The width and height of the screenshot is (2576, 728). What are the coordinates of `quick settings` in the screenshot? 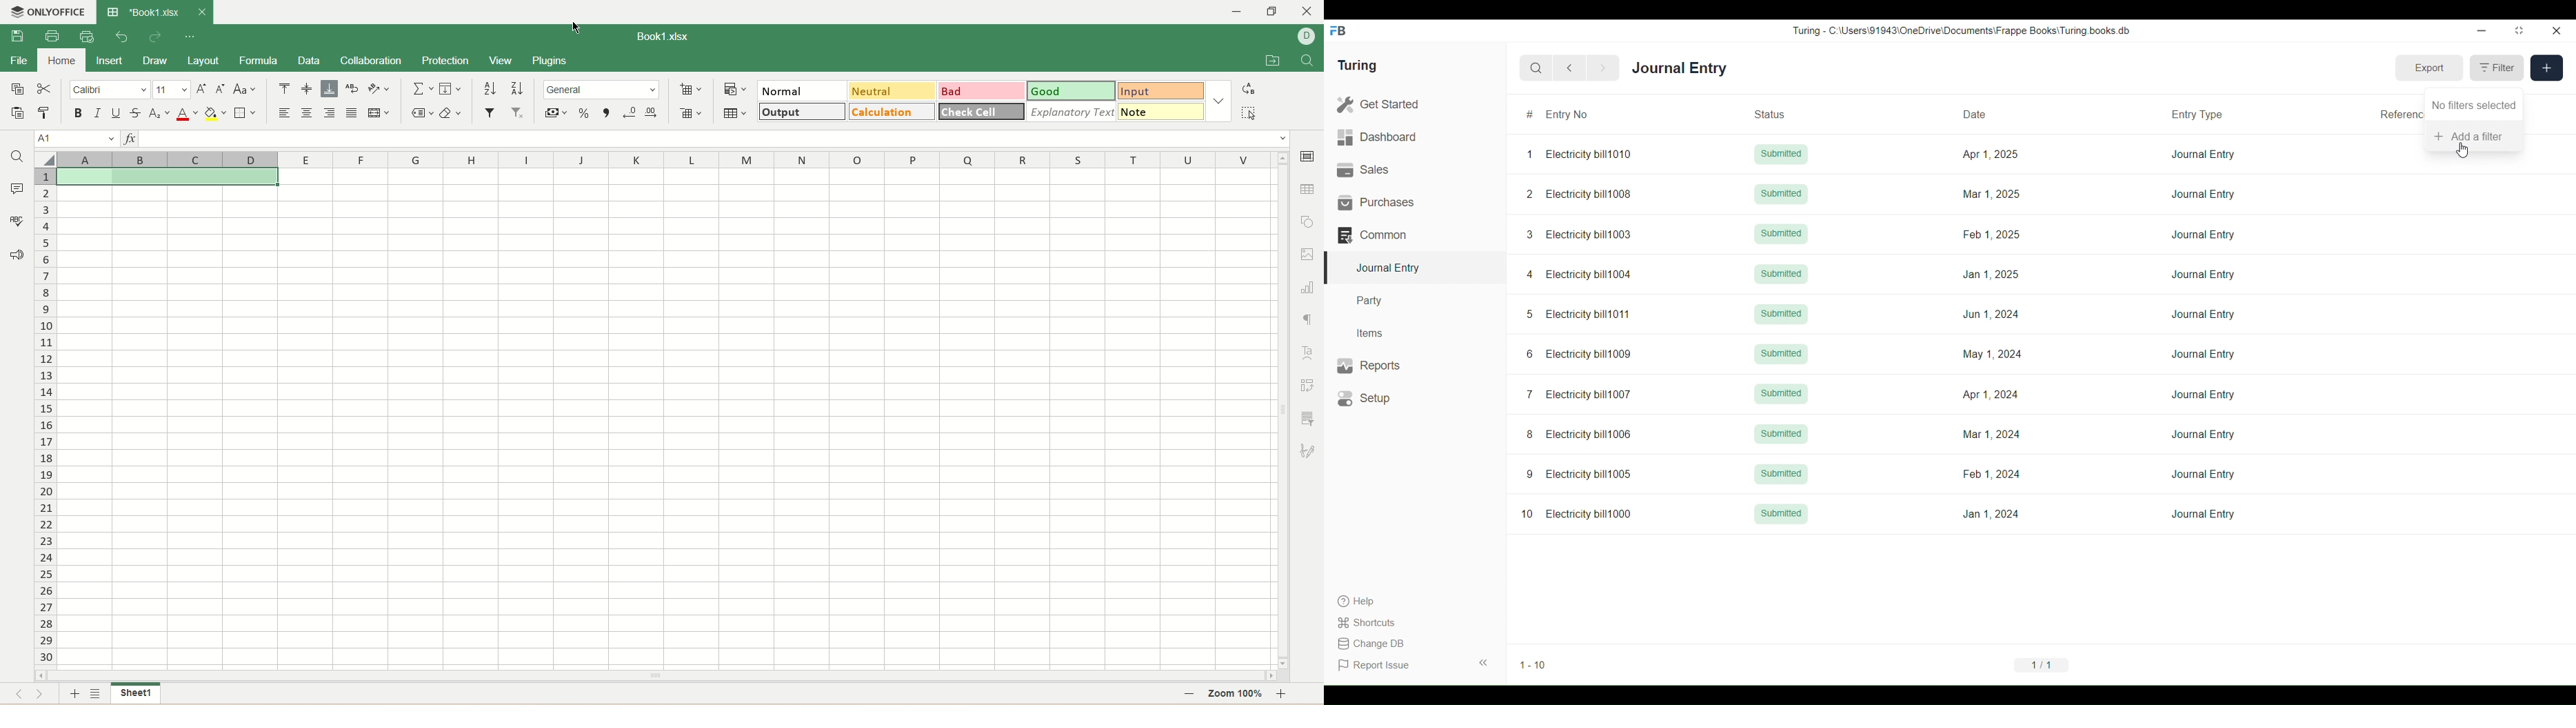 It's located at (190, 39).